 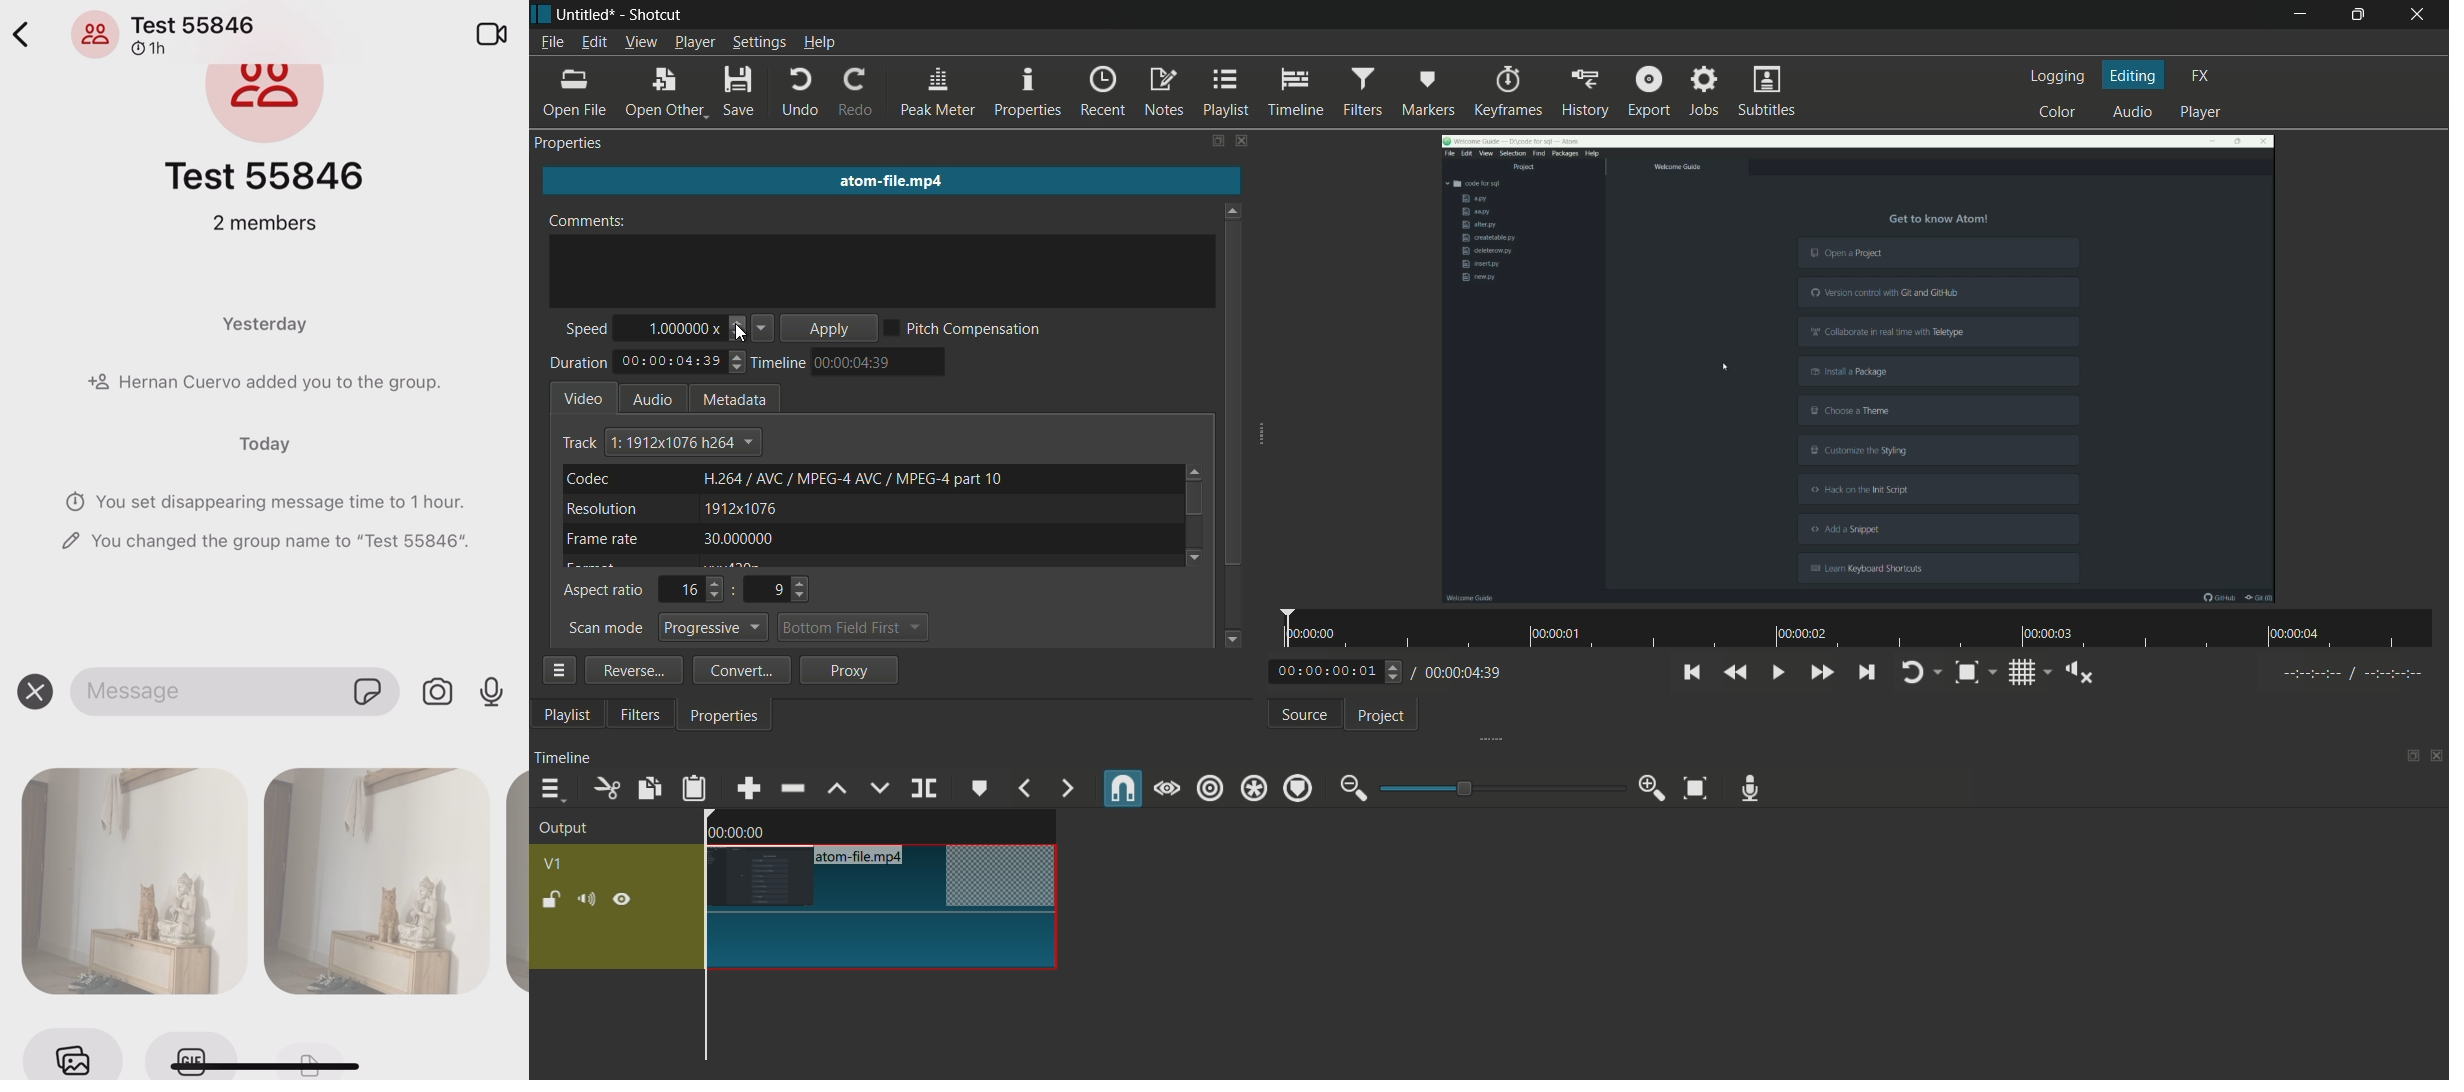 I want to click on 30, so click(x=743, y=541).